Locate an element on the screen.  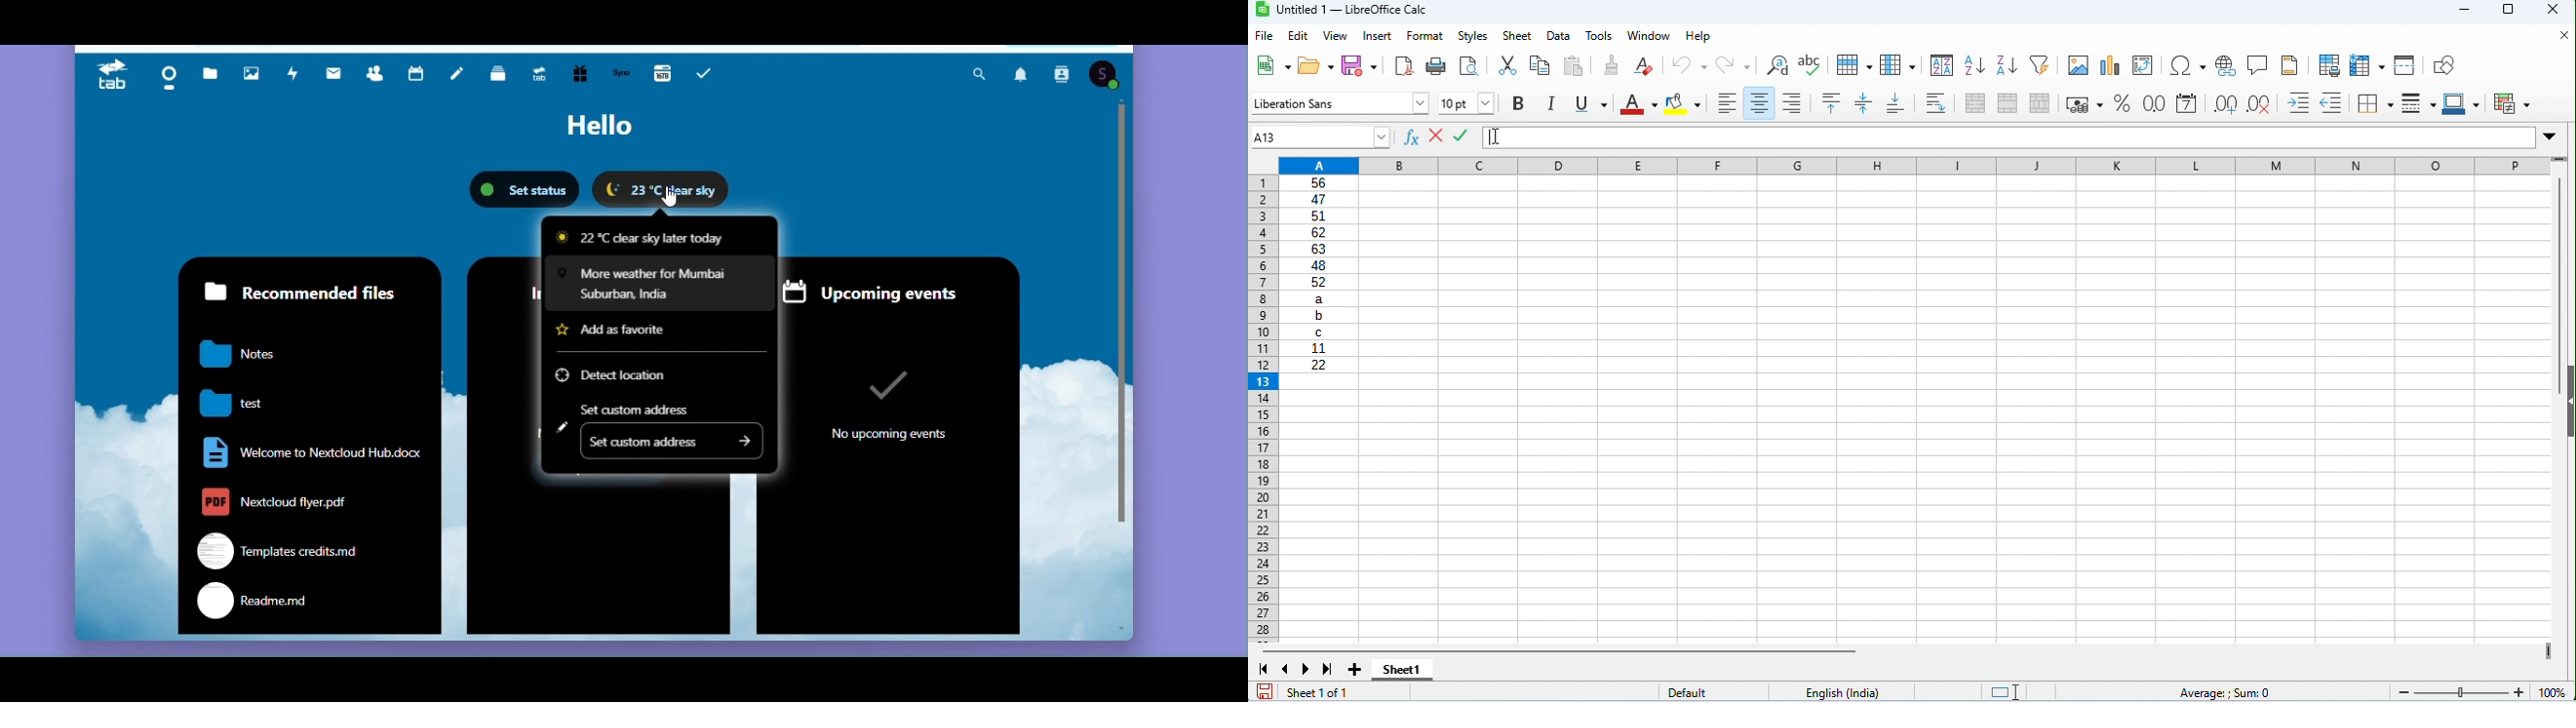
format as percent is located at coordinates (2122, 103).